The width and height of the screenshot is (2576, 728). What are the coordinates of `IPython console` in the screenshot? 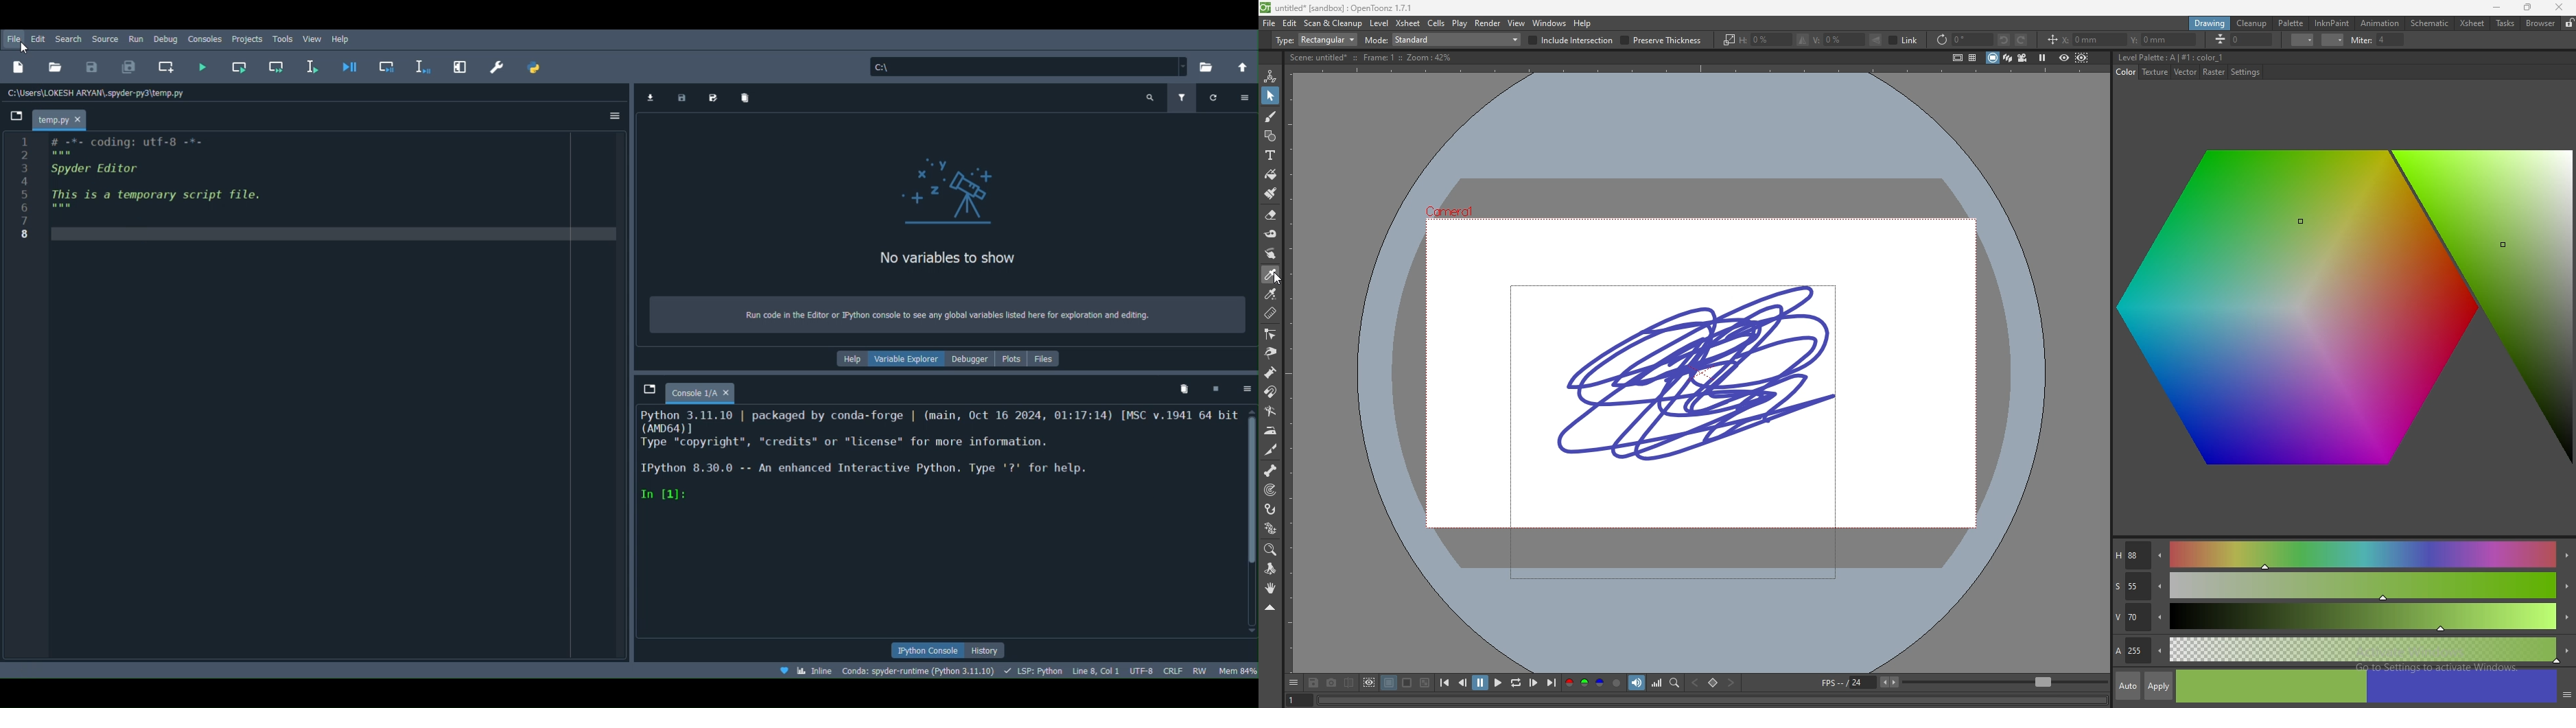 It's located at (921, 650).